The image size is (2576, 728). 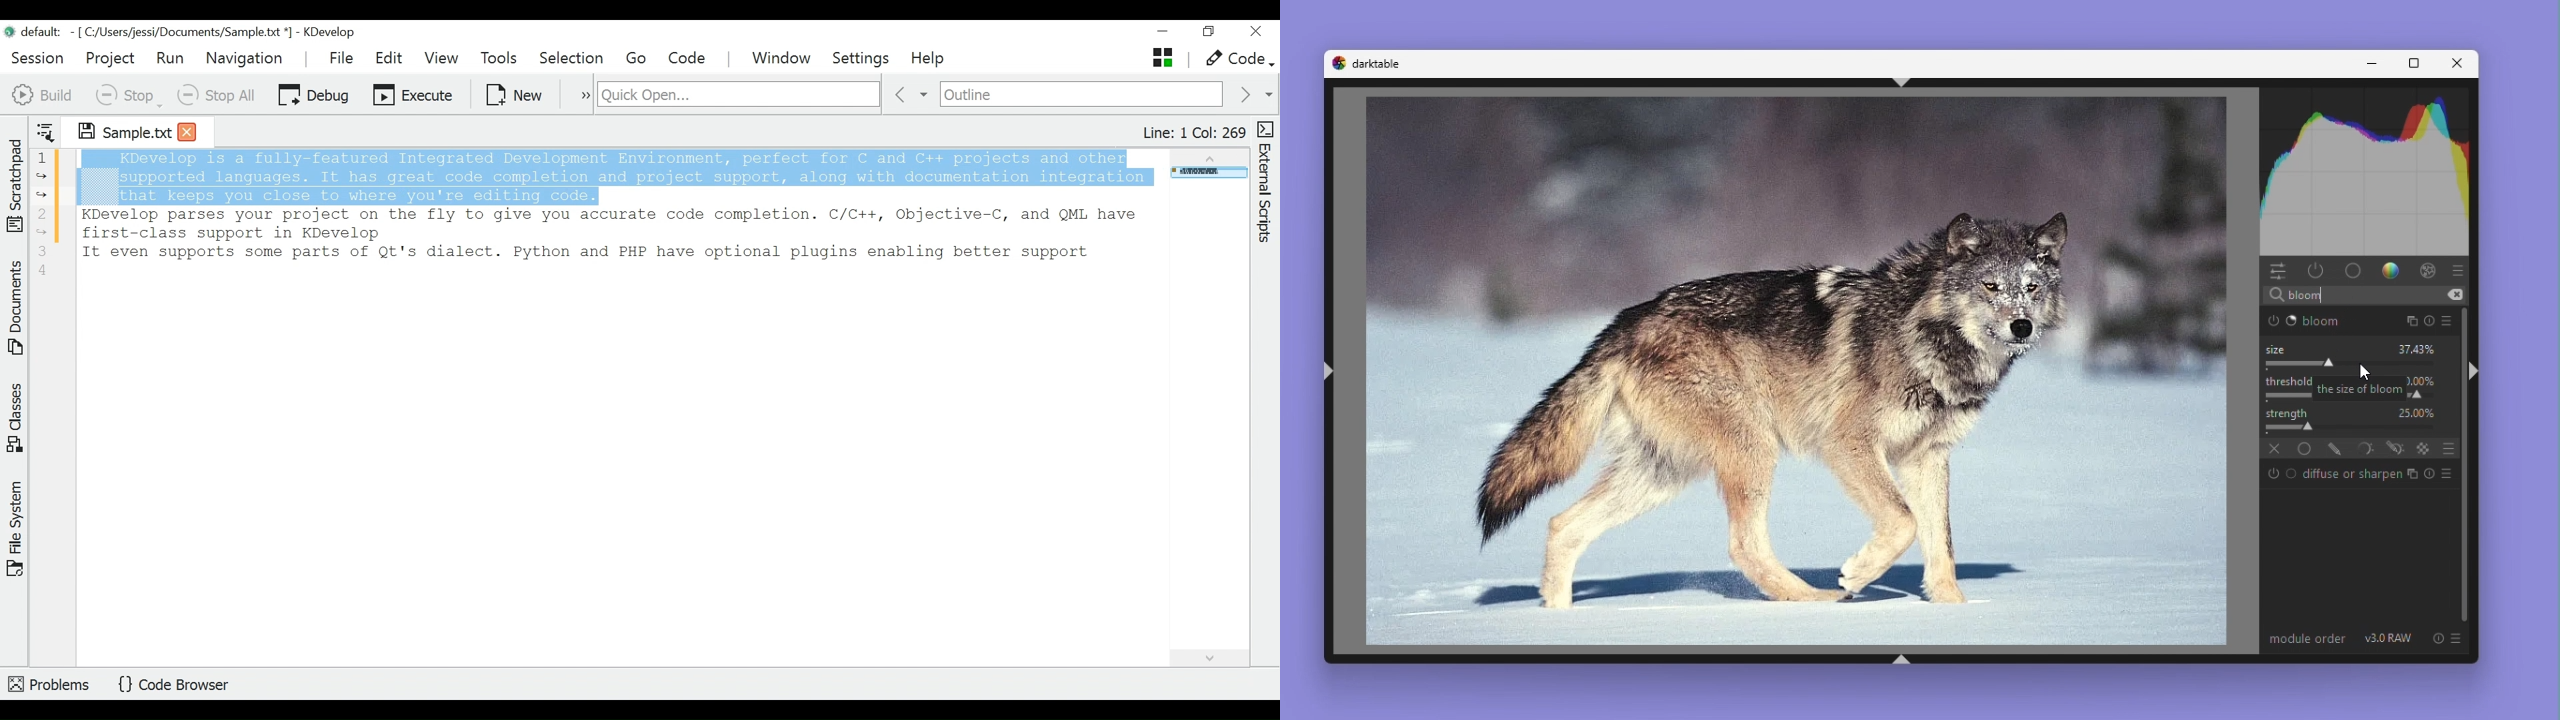 What do you see at coordinates (2362, 295) in the screenshot?
I see `Search Bar` at bounding box center [2362, 295].